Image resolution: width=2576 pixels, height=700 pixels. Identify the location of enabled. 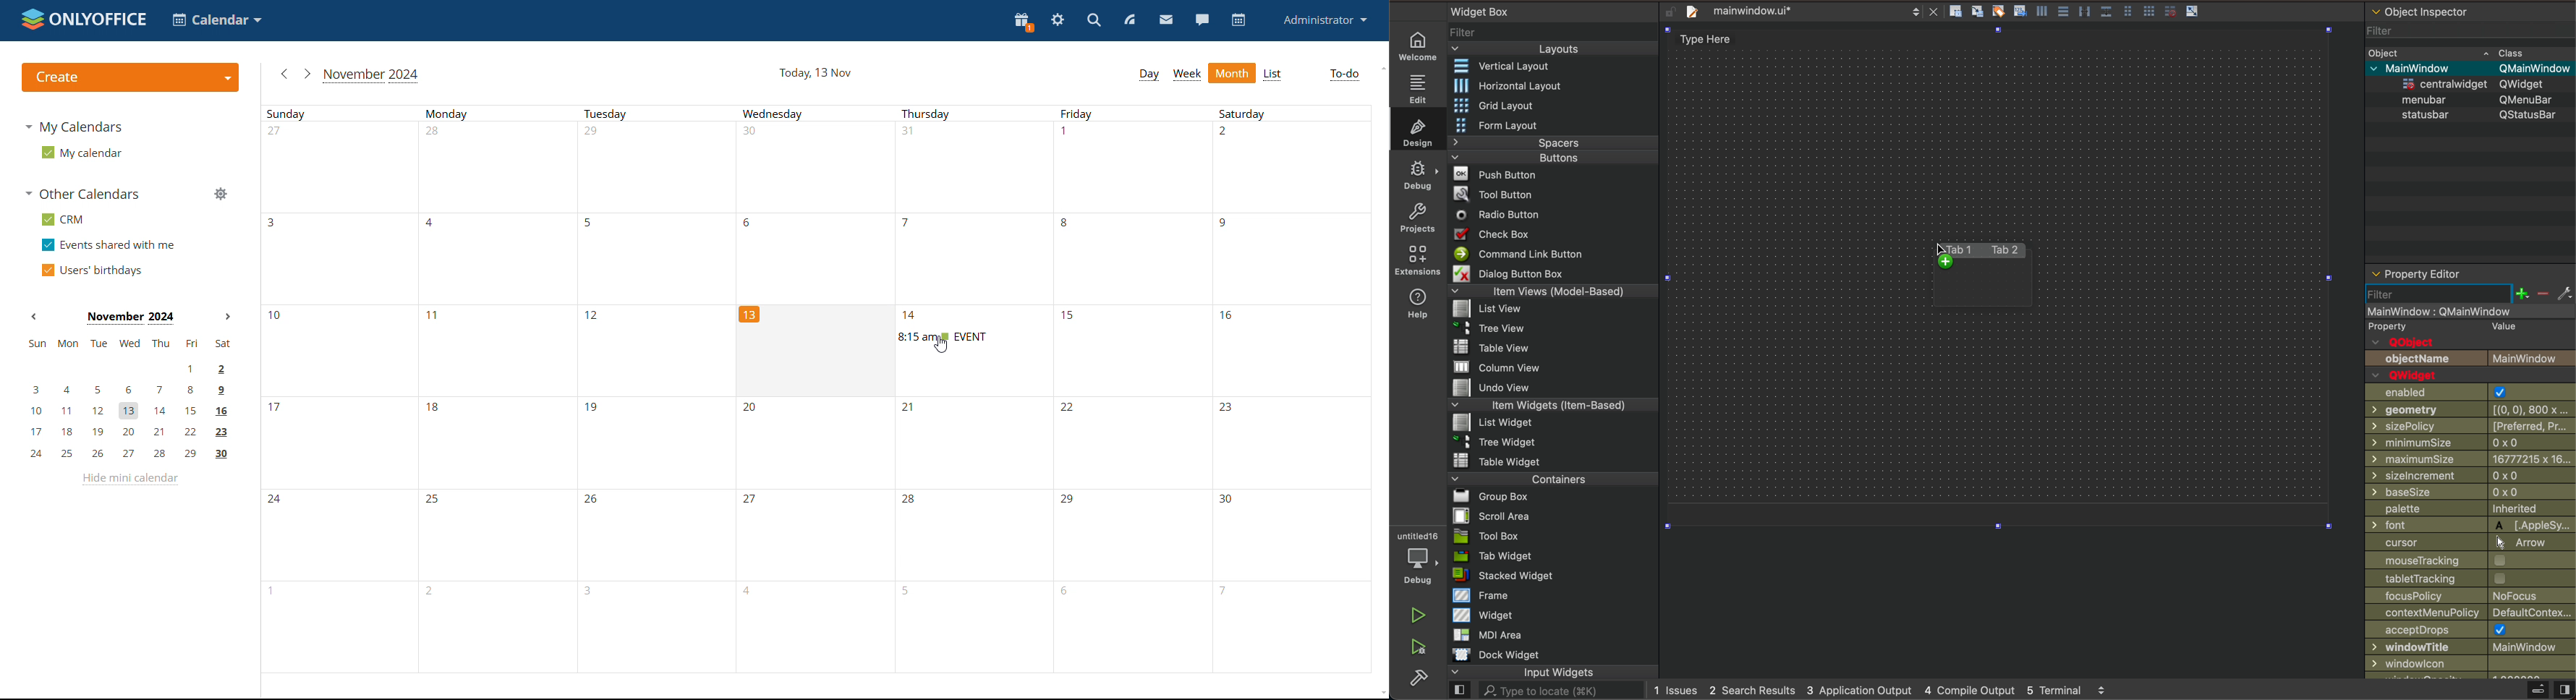
(2469, 392).